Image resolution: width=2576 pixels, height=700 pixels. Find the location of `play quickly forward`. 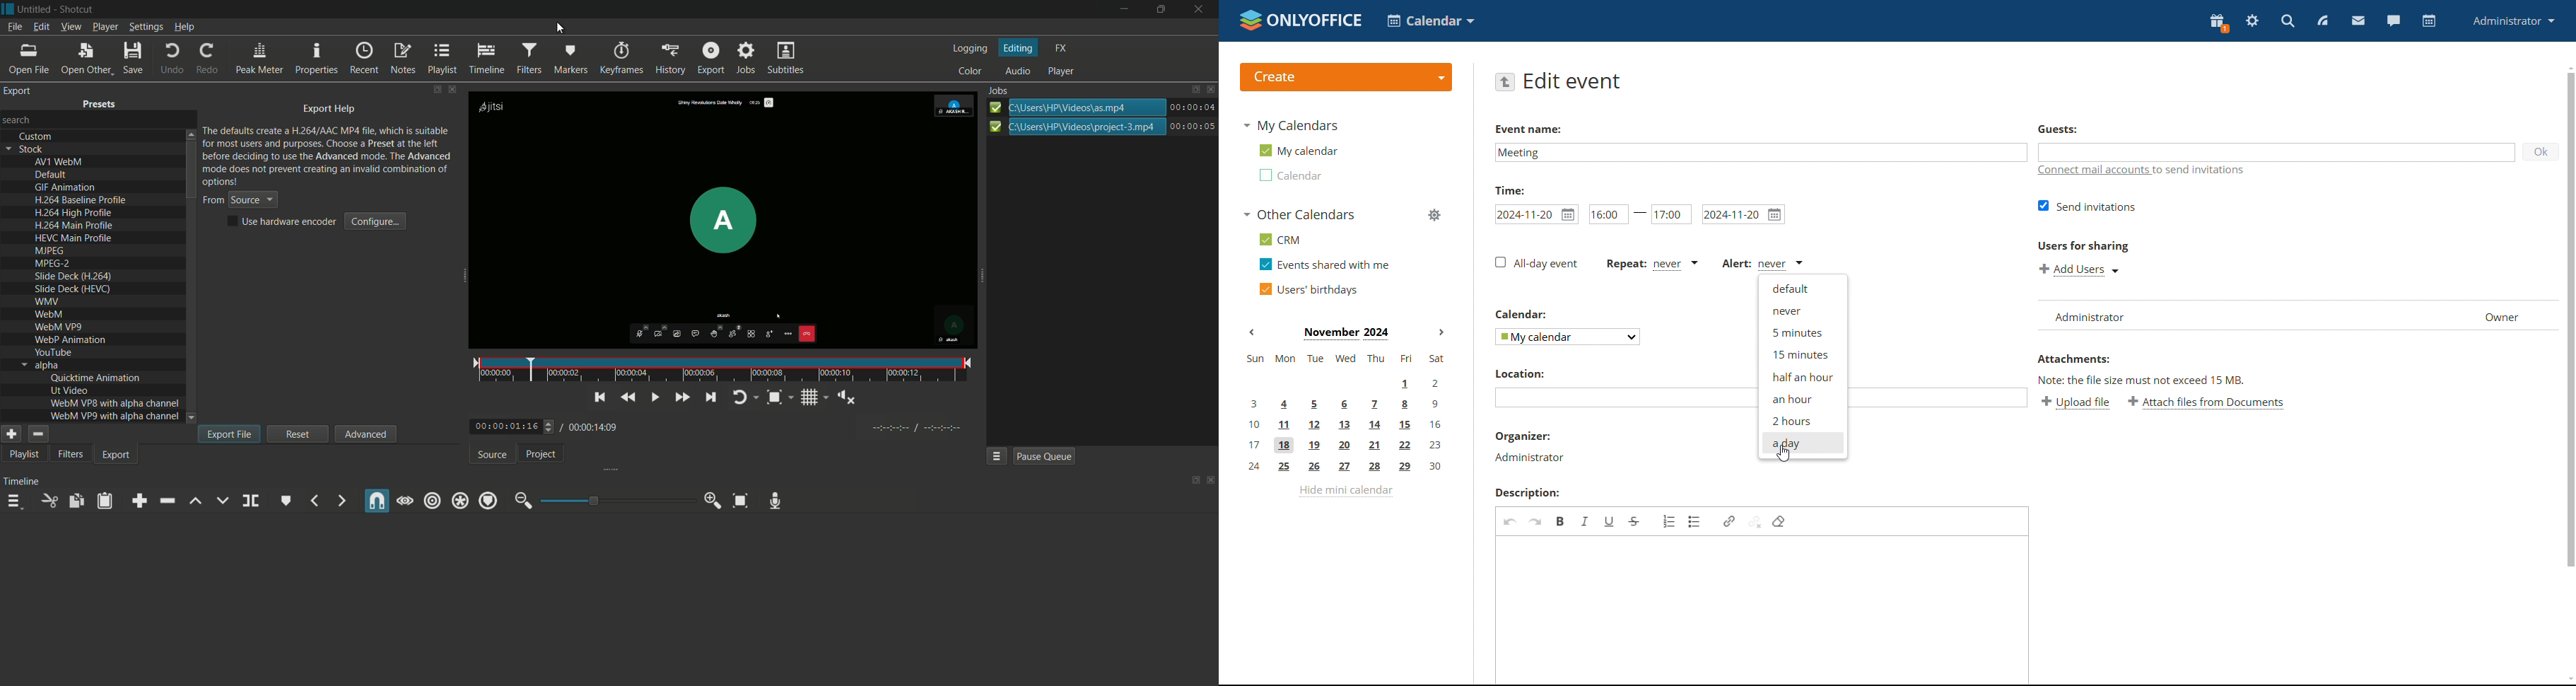

play quickly forward is located at coordinates (681, 396).